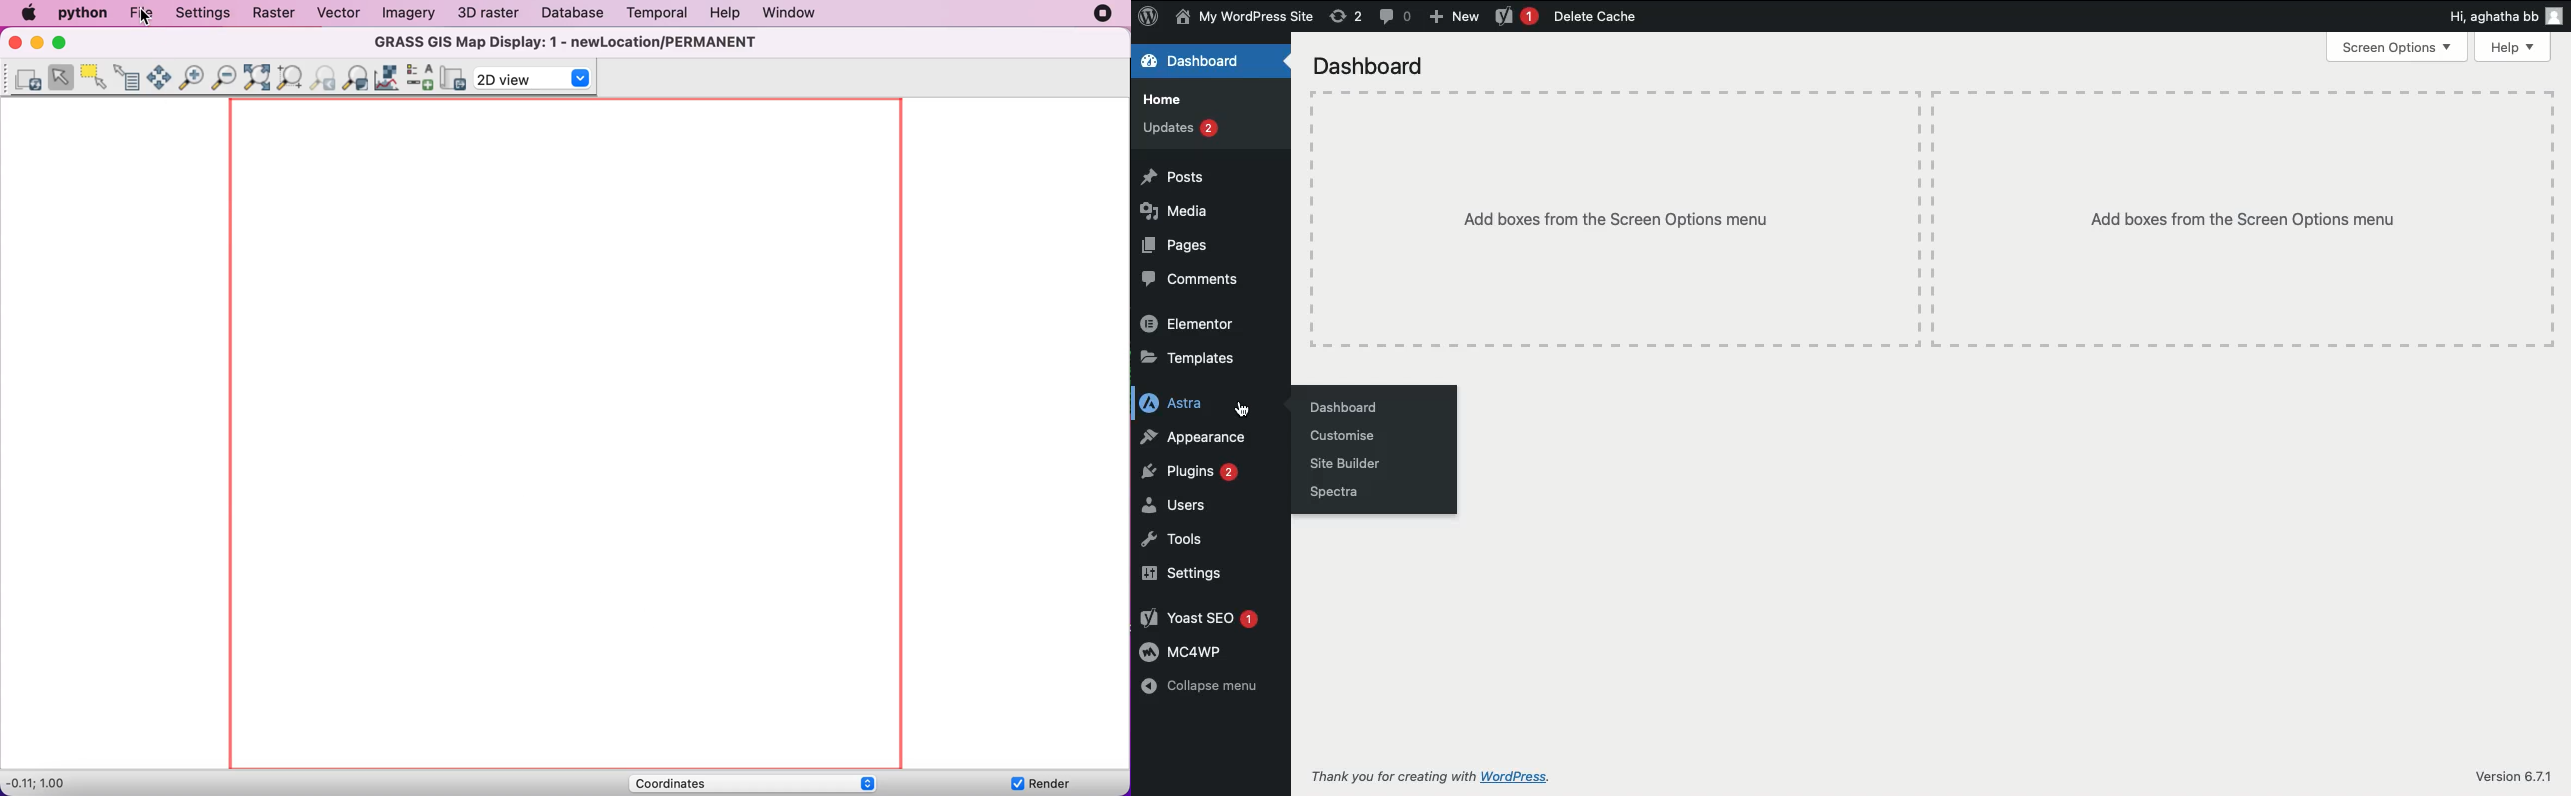  Describe the element at coordinates (1194, 278) in the screenshot. I see `Comments` at that location.